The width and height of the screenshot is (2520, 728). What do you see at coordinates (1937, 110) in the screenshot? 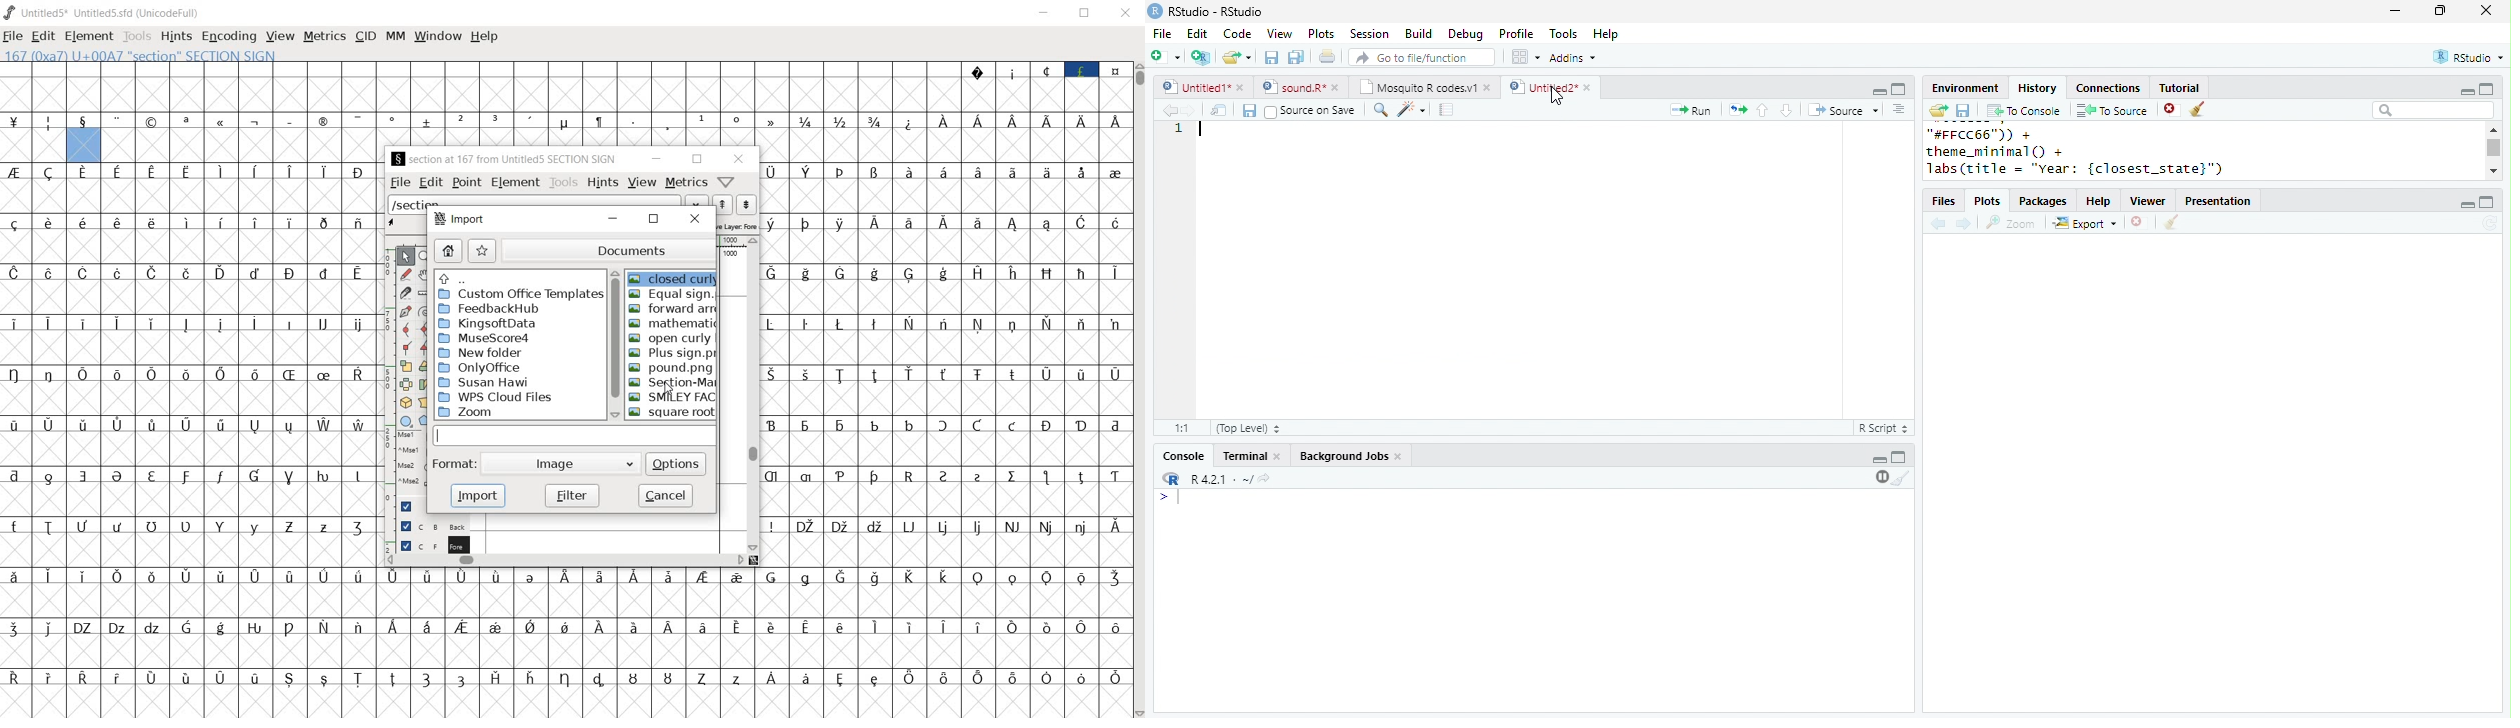
I see `open folder` at bounding box center [1937, 110].